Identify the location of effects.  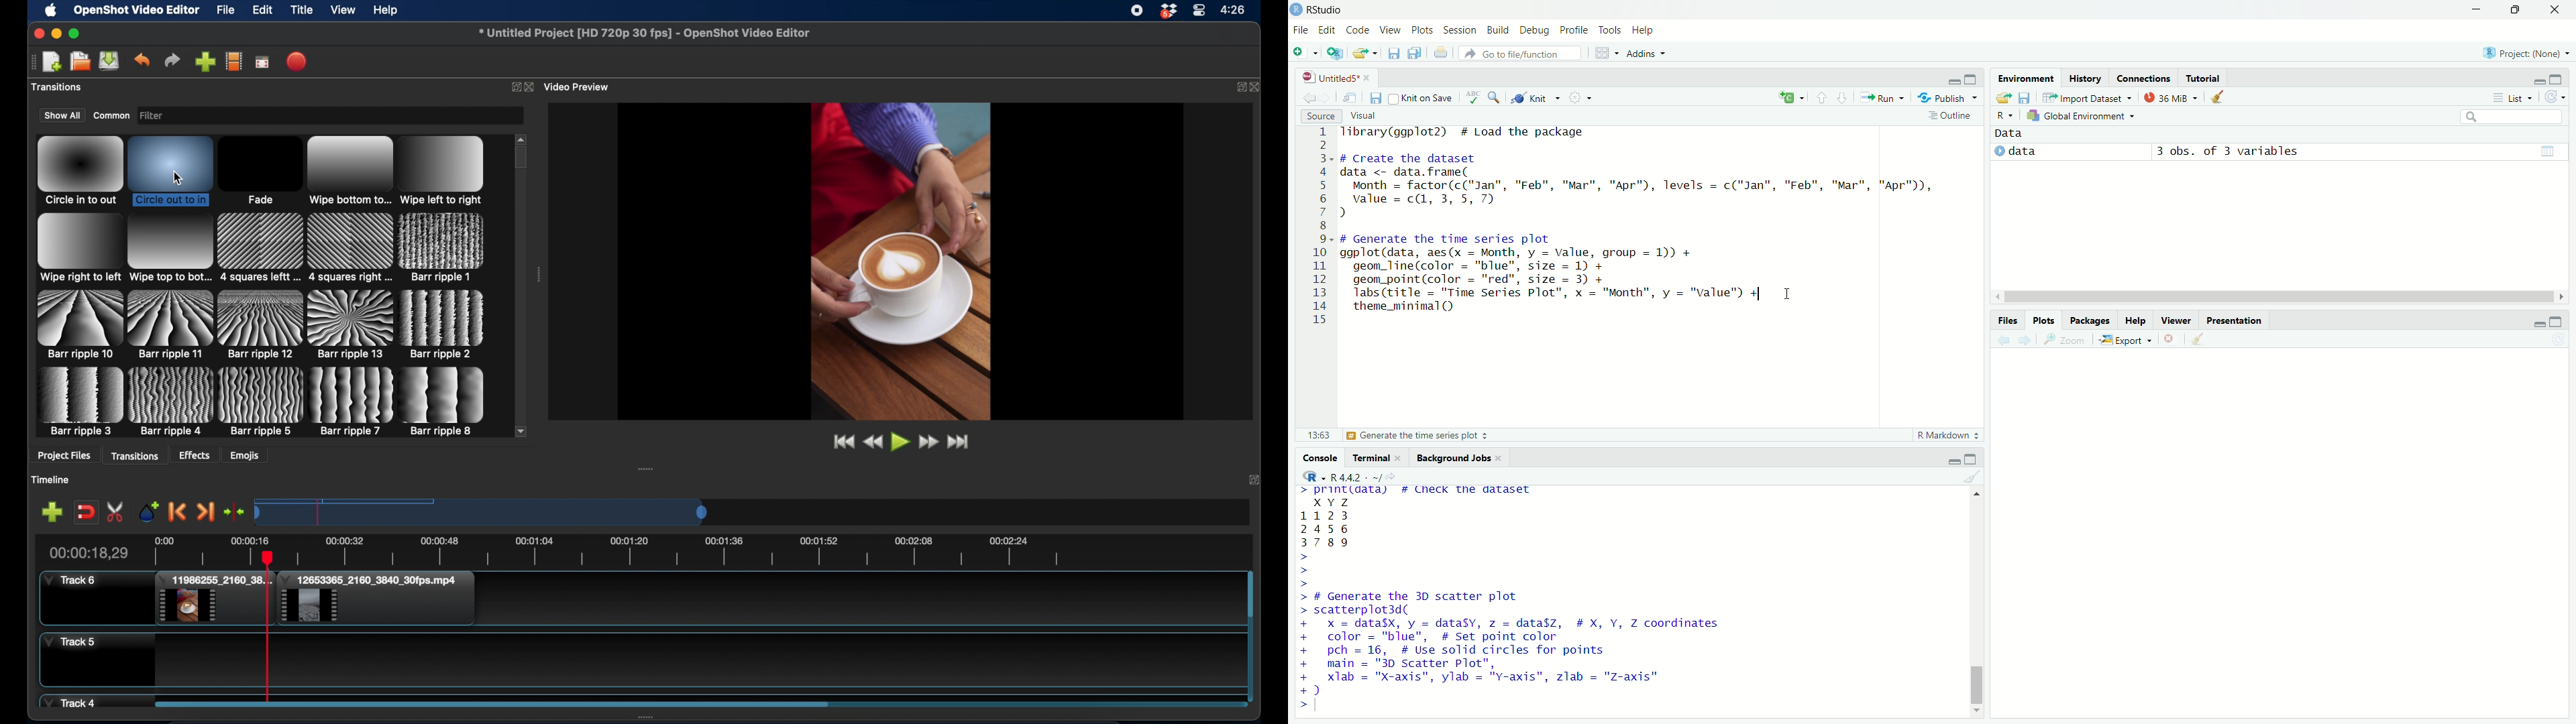
(195, 455).